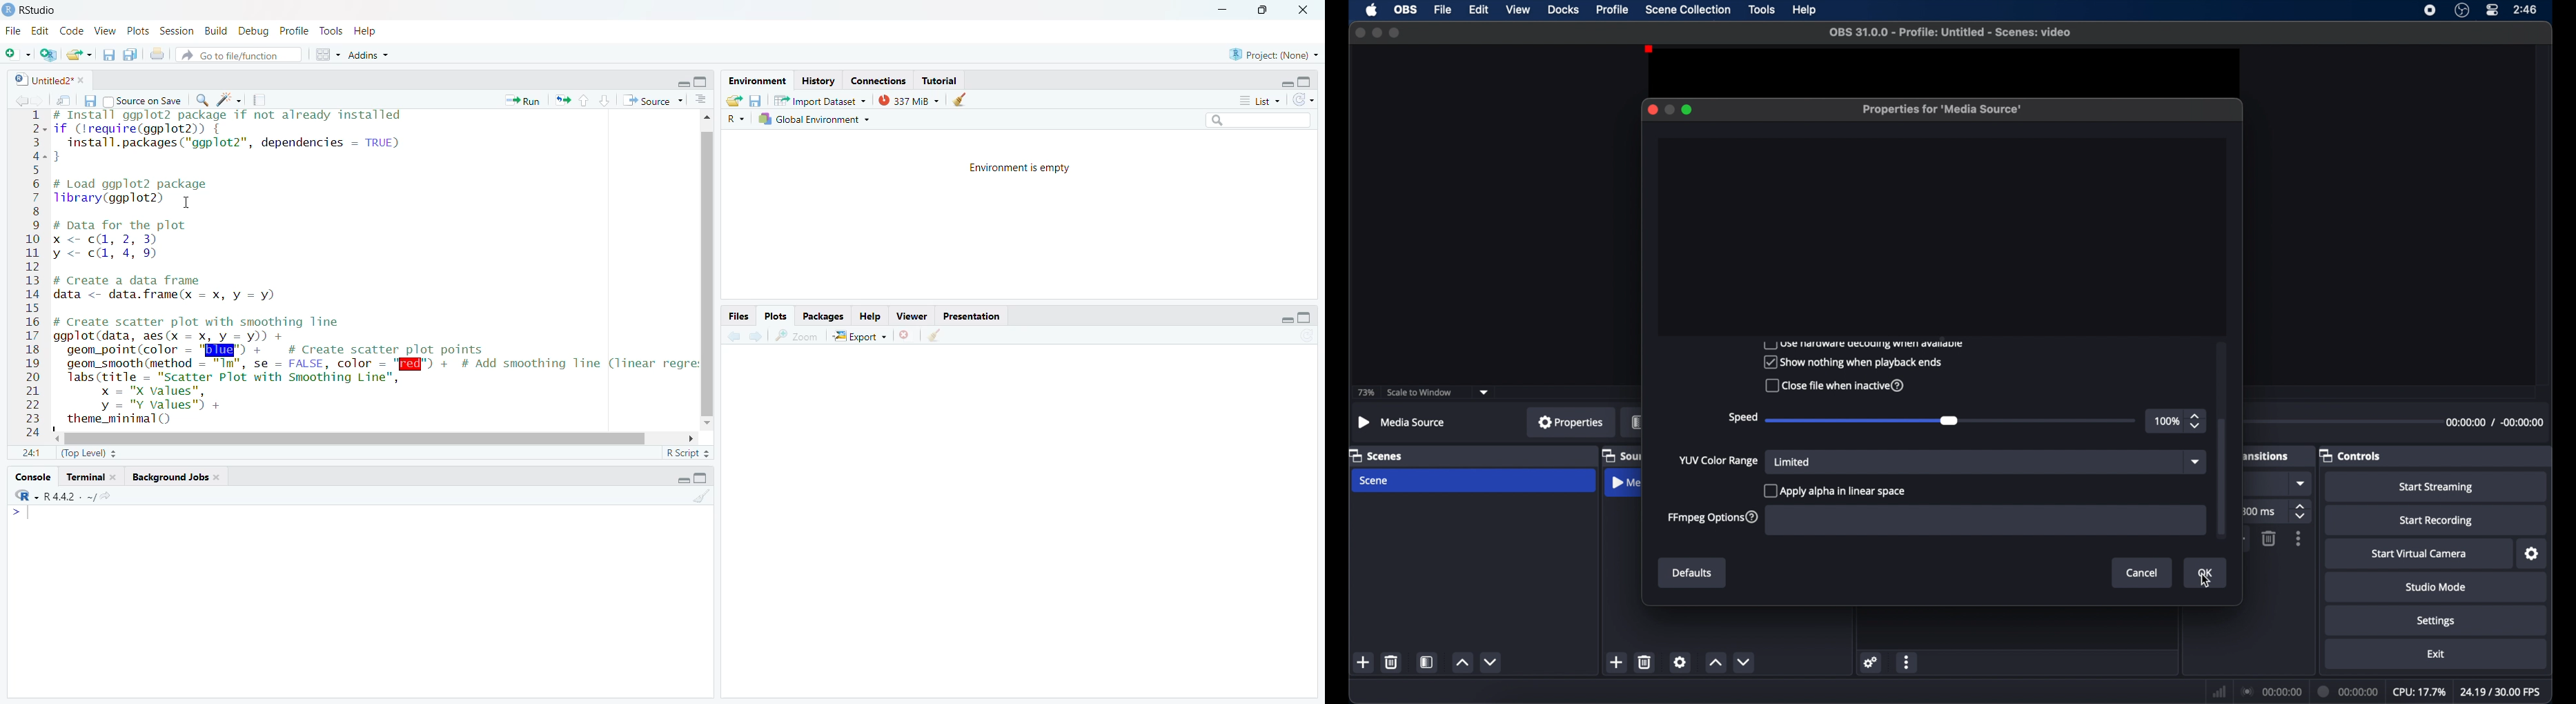 This screenshot has width=2576, height=728. What do you see at coordinates (72, 498) in the screenshot?
I see `R - R442 . ~/` at bounding box center [72, 498].